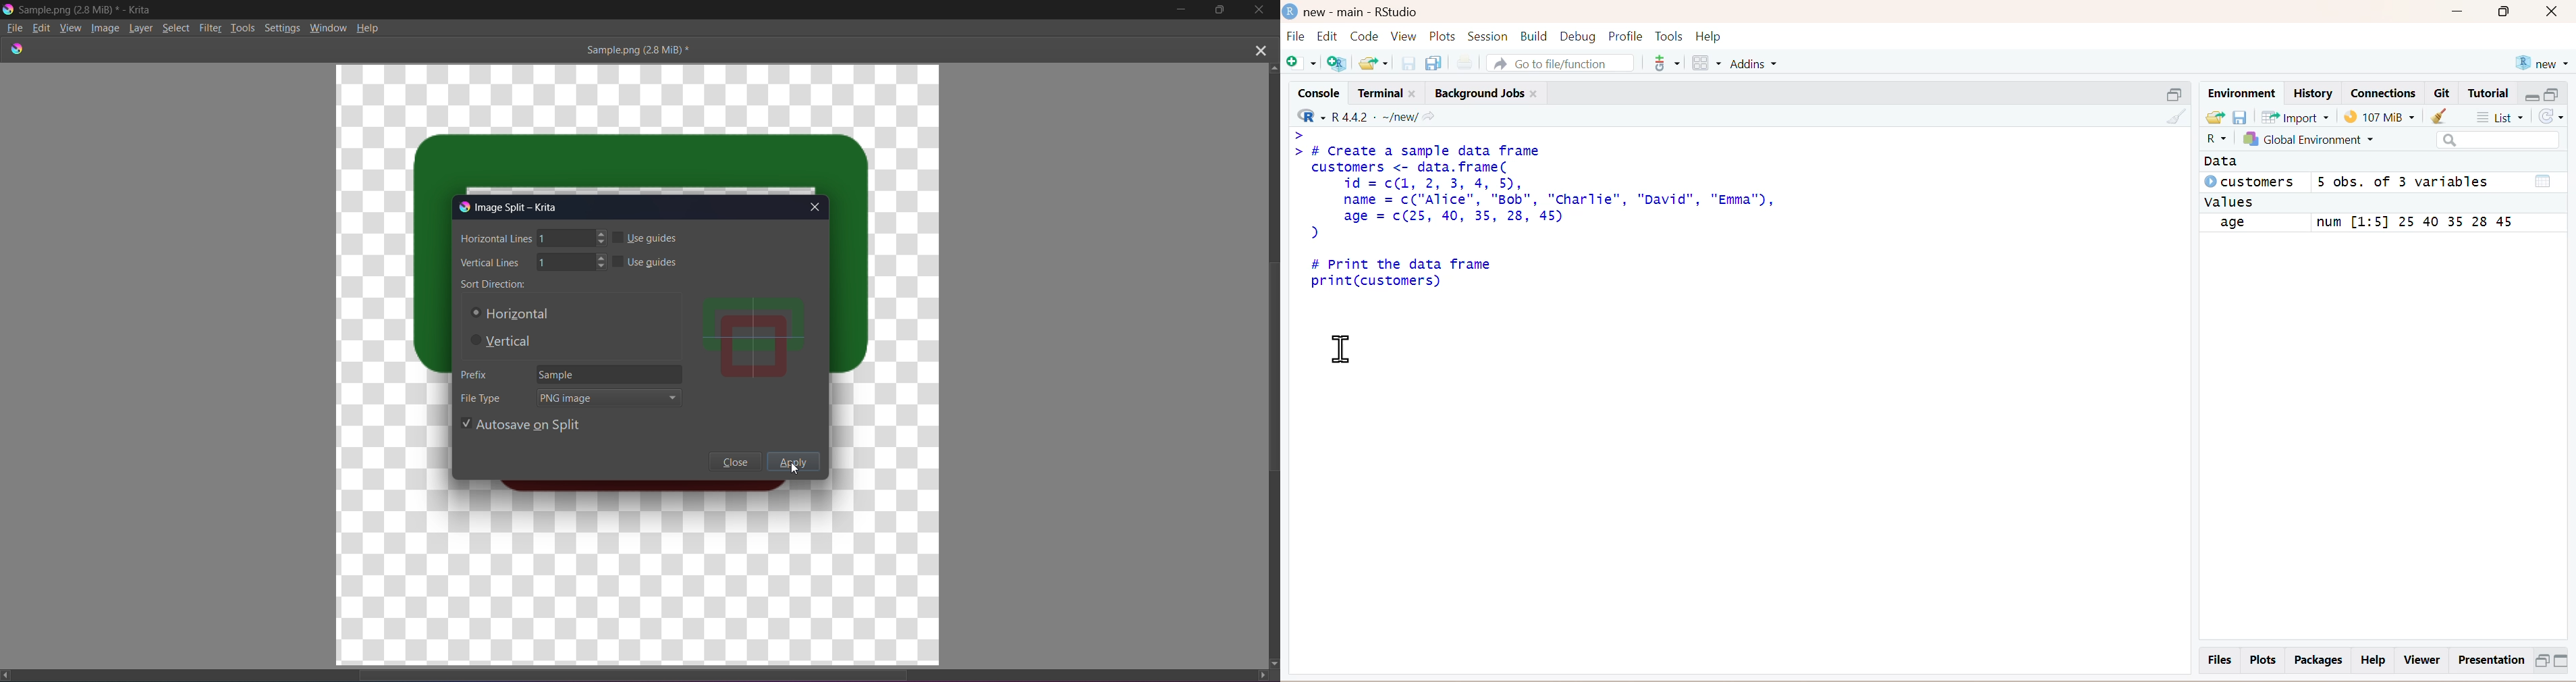 The image size is (2576, 700). I want to click on age num [1:5] 25 40 35 28 45, so click(2375, 223).